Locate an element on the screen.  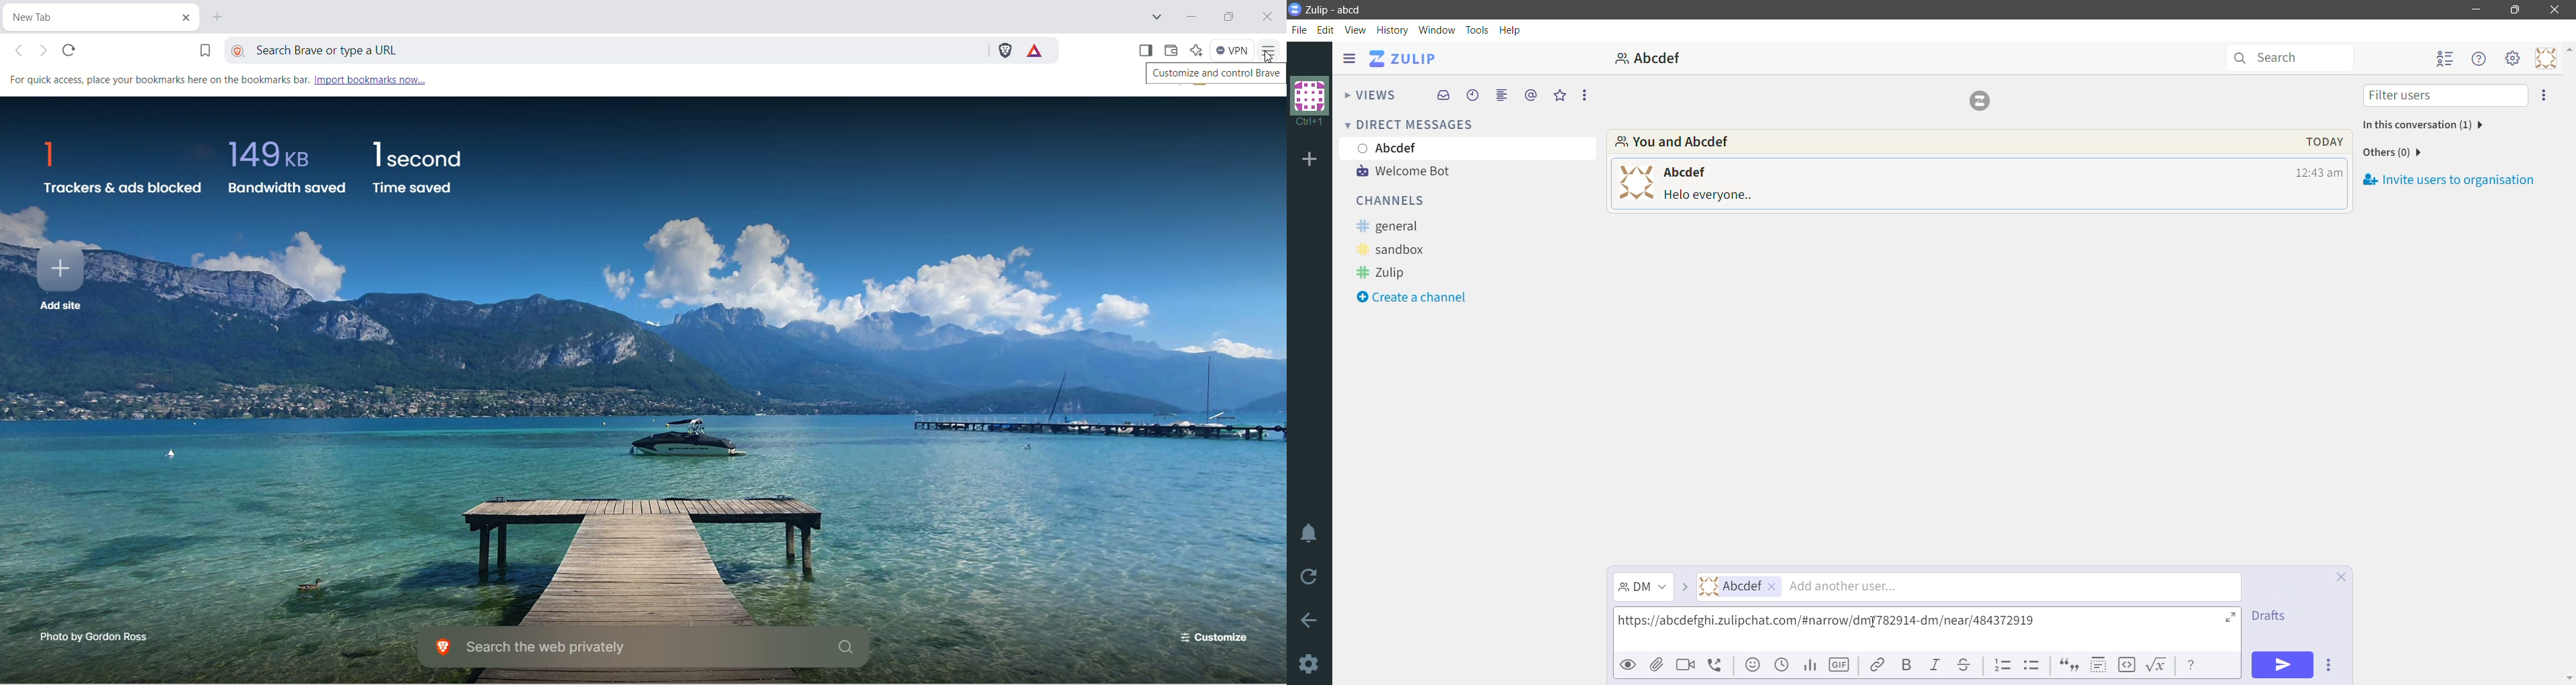
Channels is located at coordinates (1396, 202).